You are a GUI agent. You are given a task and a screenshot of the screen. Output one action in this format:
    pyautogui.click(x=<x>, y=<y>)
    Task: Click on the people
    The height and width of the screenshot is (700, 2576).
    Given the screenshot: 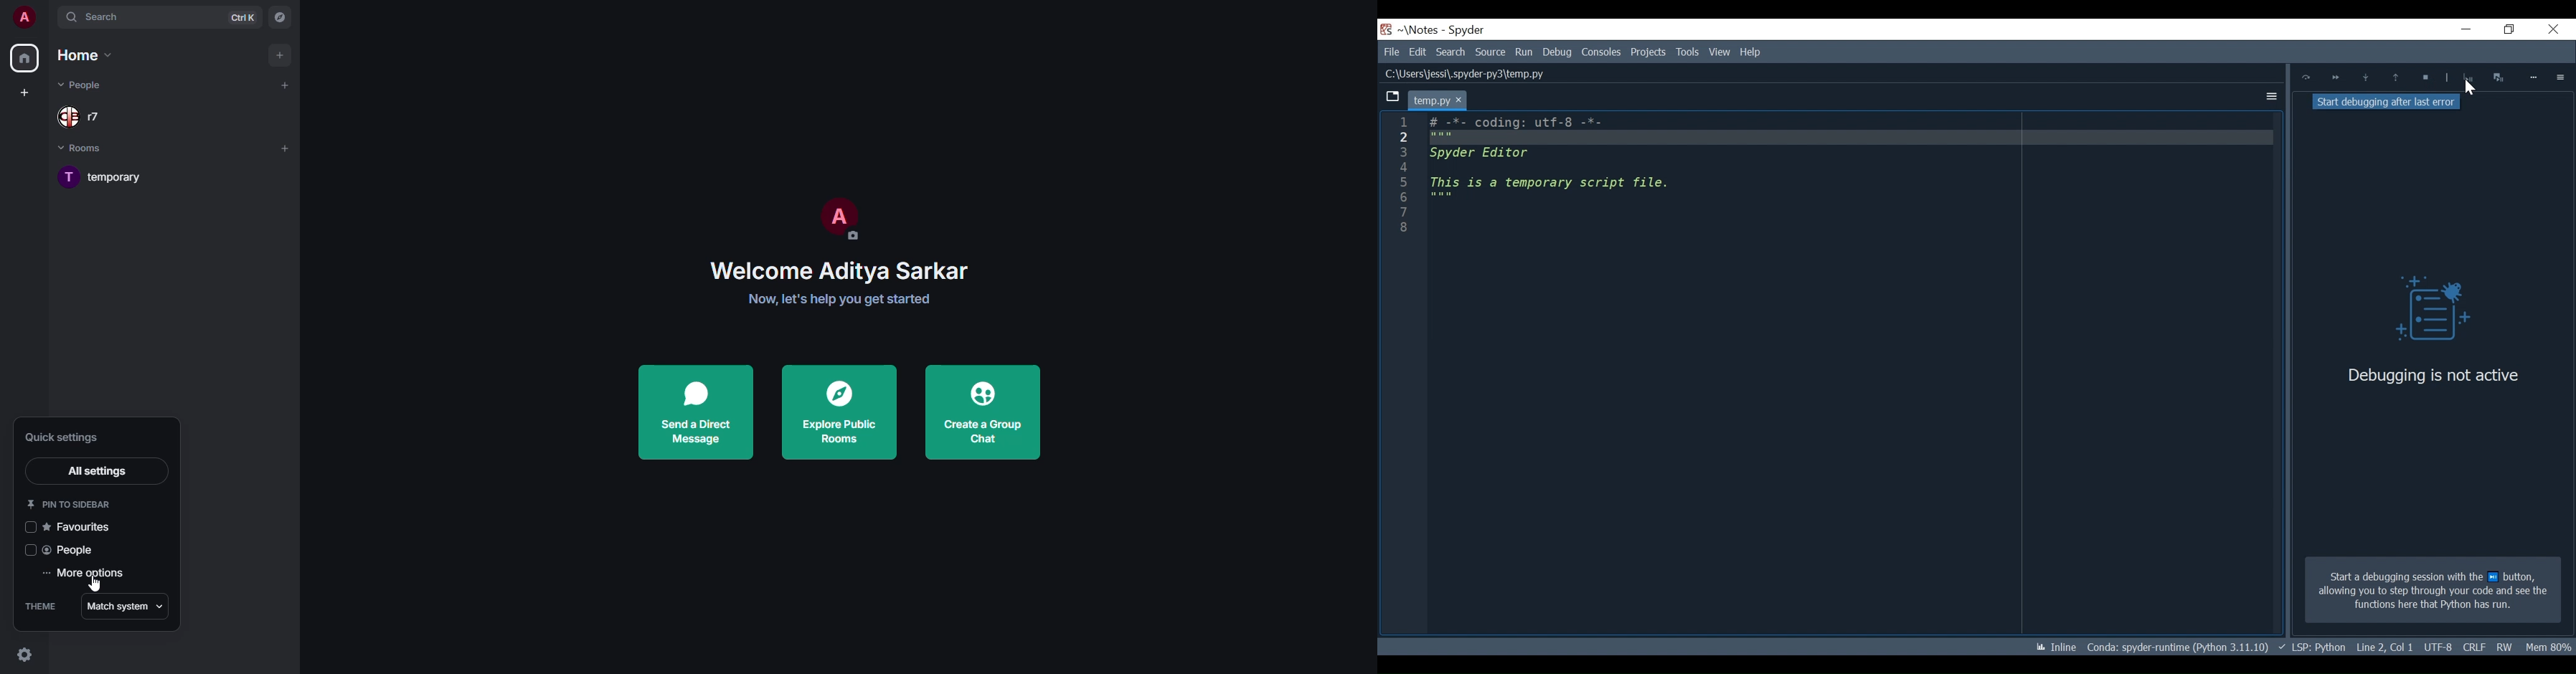 What is the action you would take?
    pyautogui.click(x=91, y=118)
    